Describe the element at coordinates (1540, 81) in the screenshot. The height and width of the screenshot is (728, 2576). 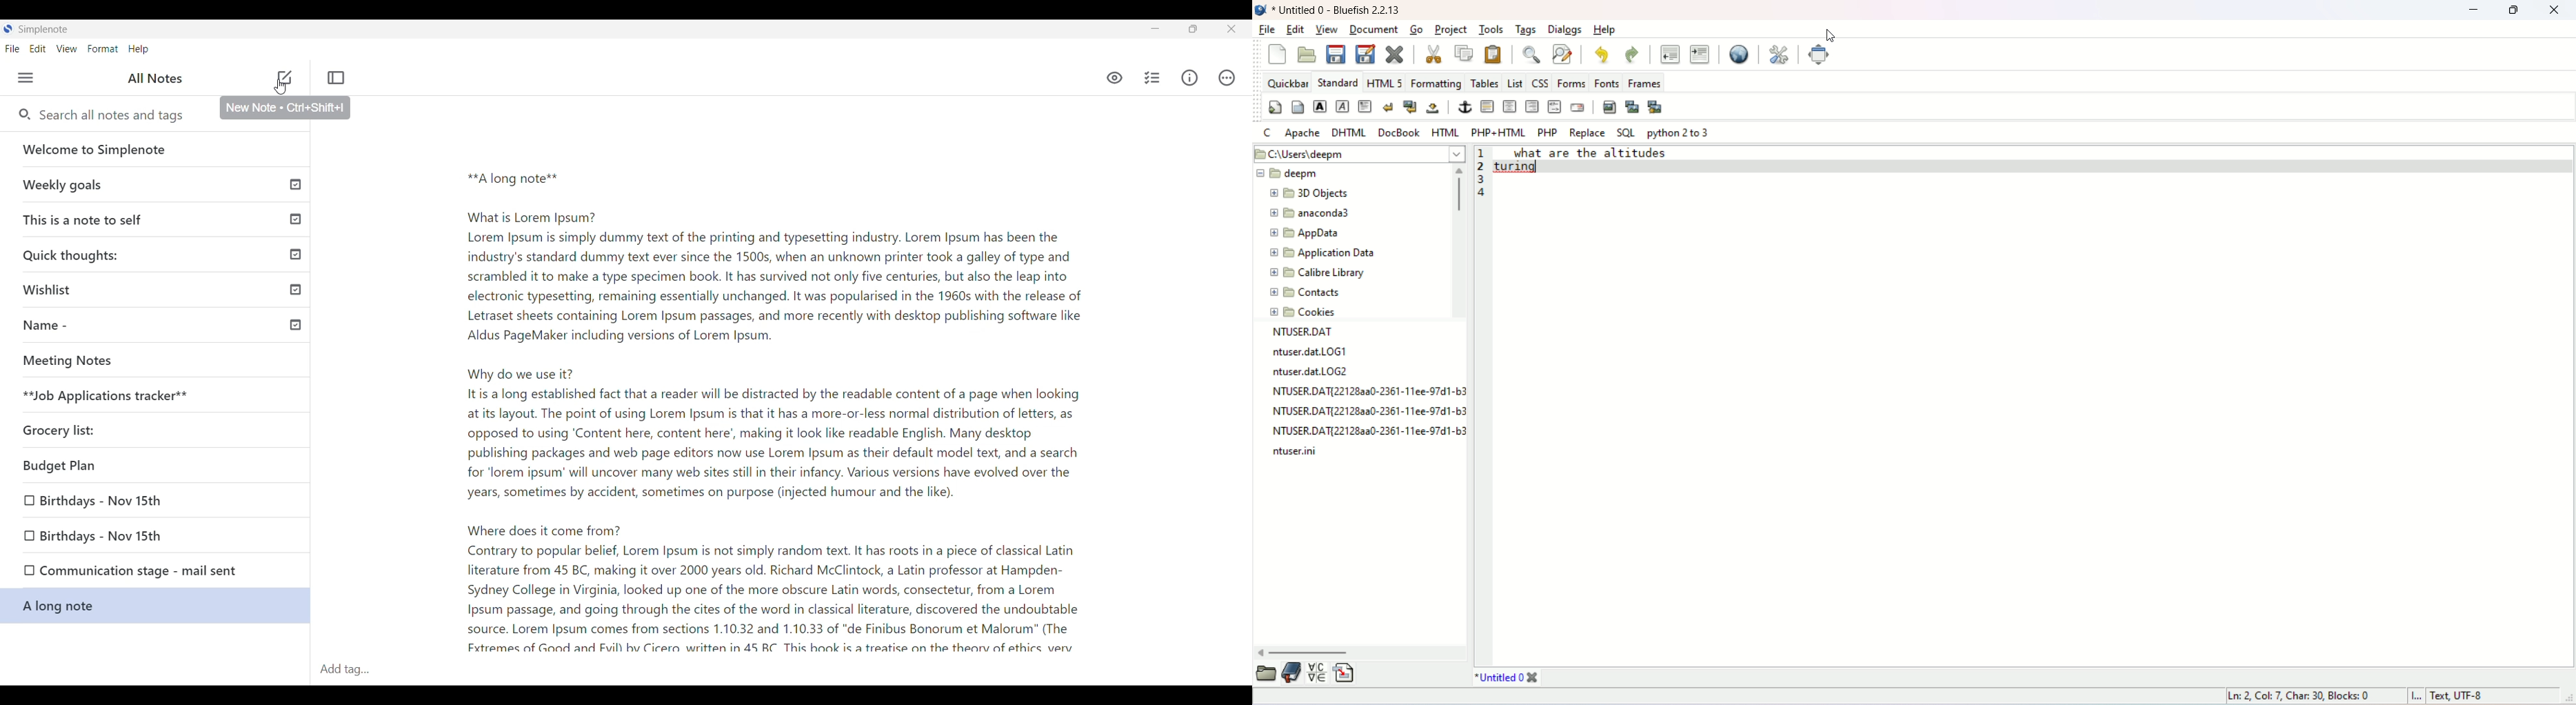
I see `CSS` at that location.